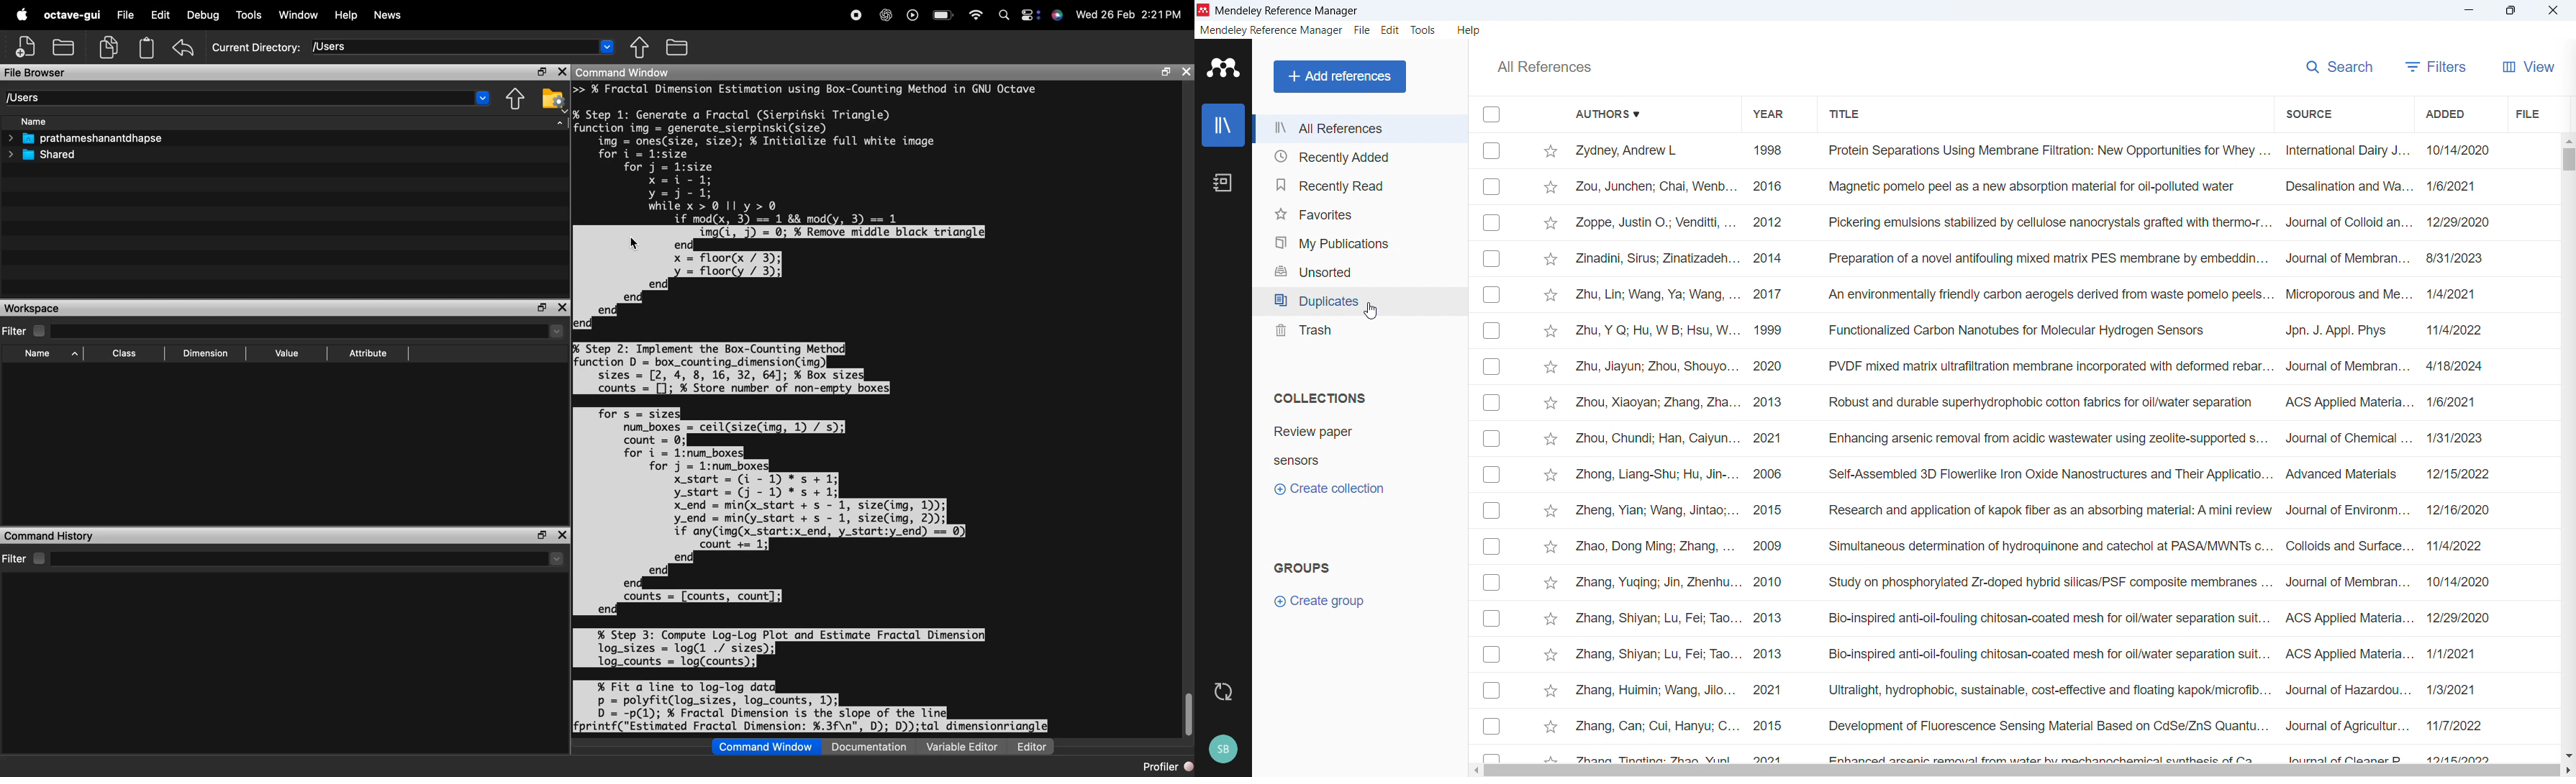 This screenshot has width=2576, height=784. What do you see at coordinates (539, 533) in the screenshot?
I see `maximise` at bounding box center [539, 533].